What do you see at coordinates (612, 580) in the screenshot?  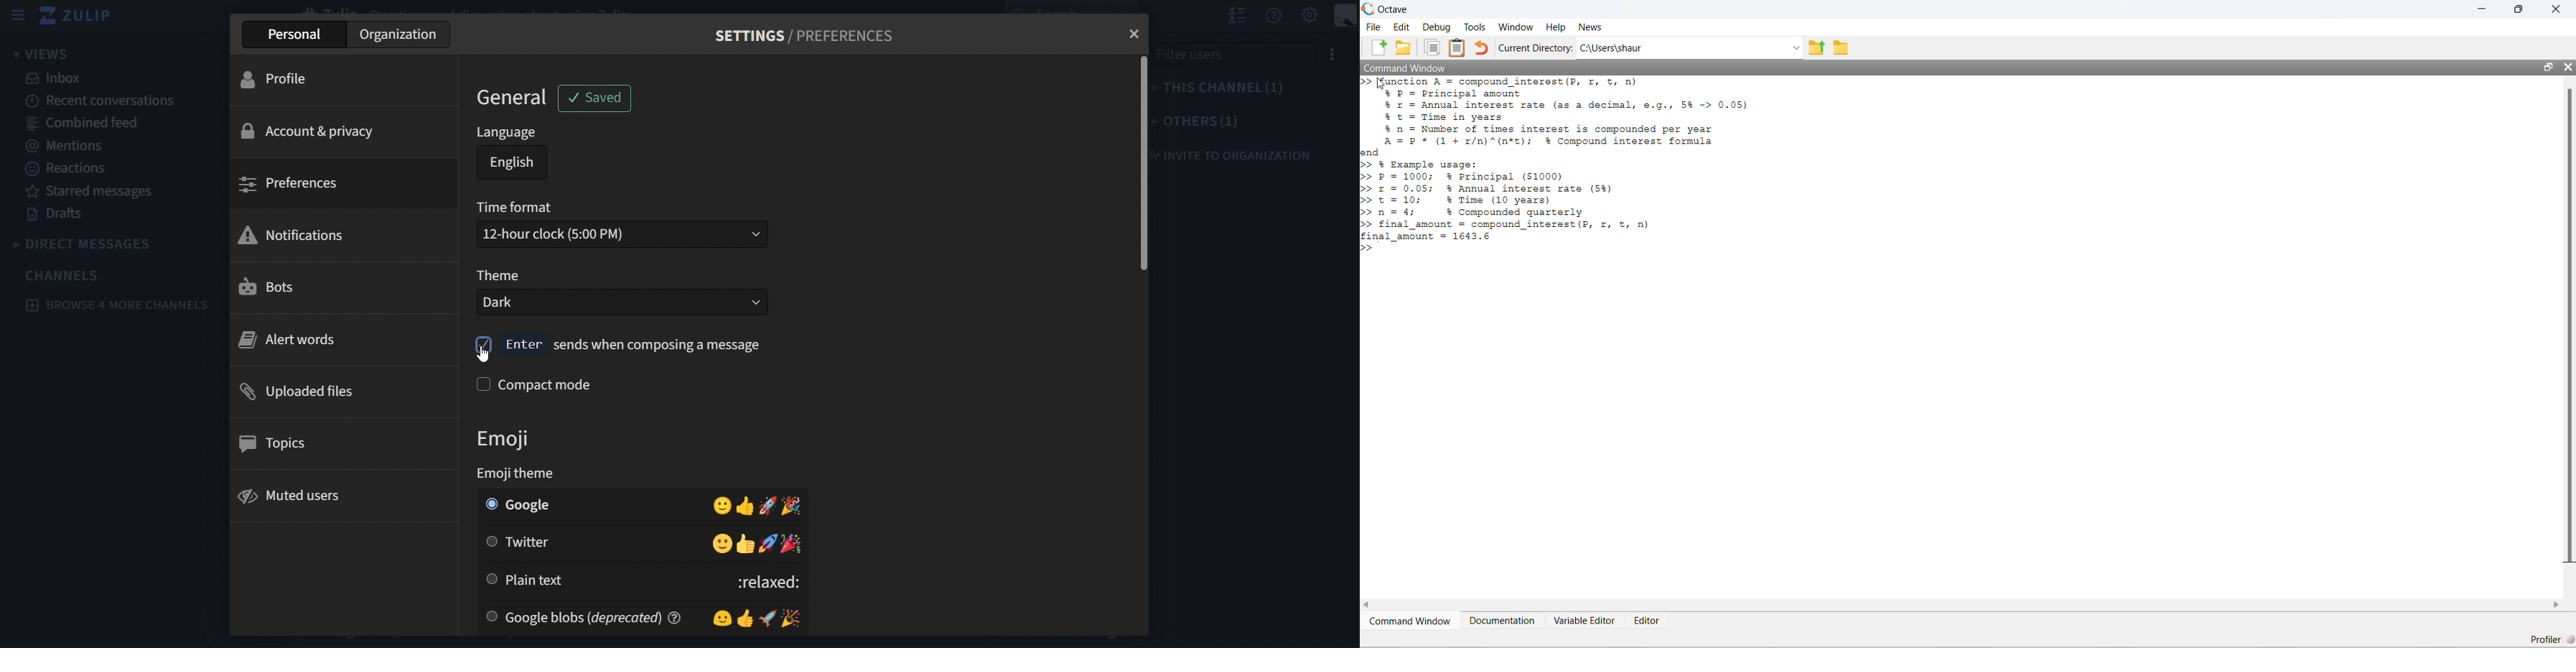 I see `Plain text` at bounding box center [612, 580].